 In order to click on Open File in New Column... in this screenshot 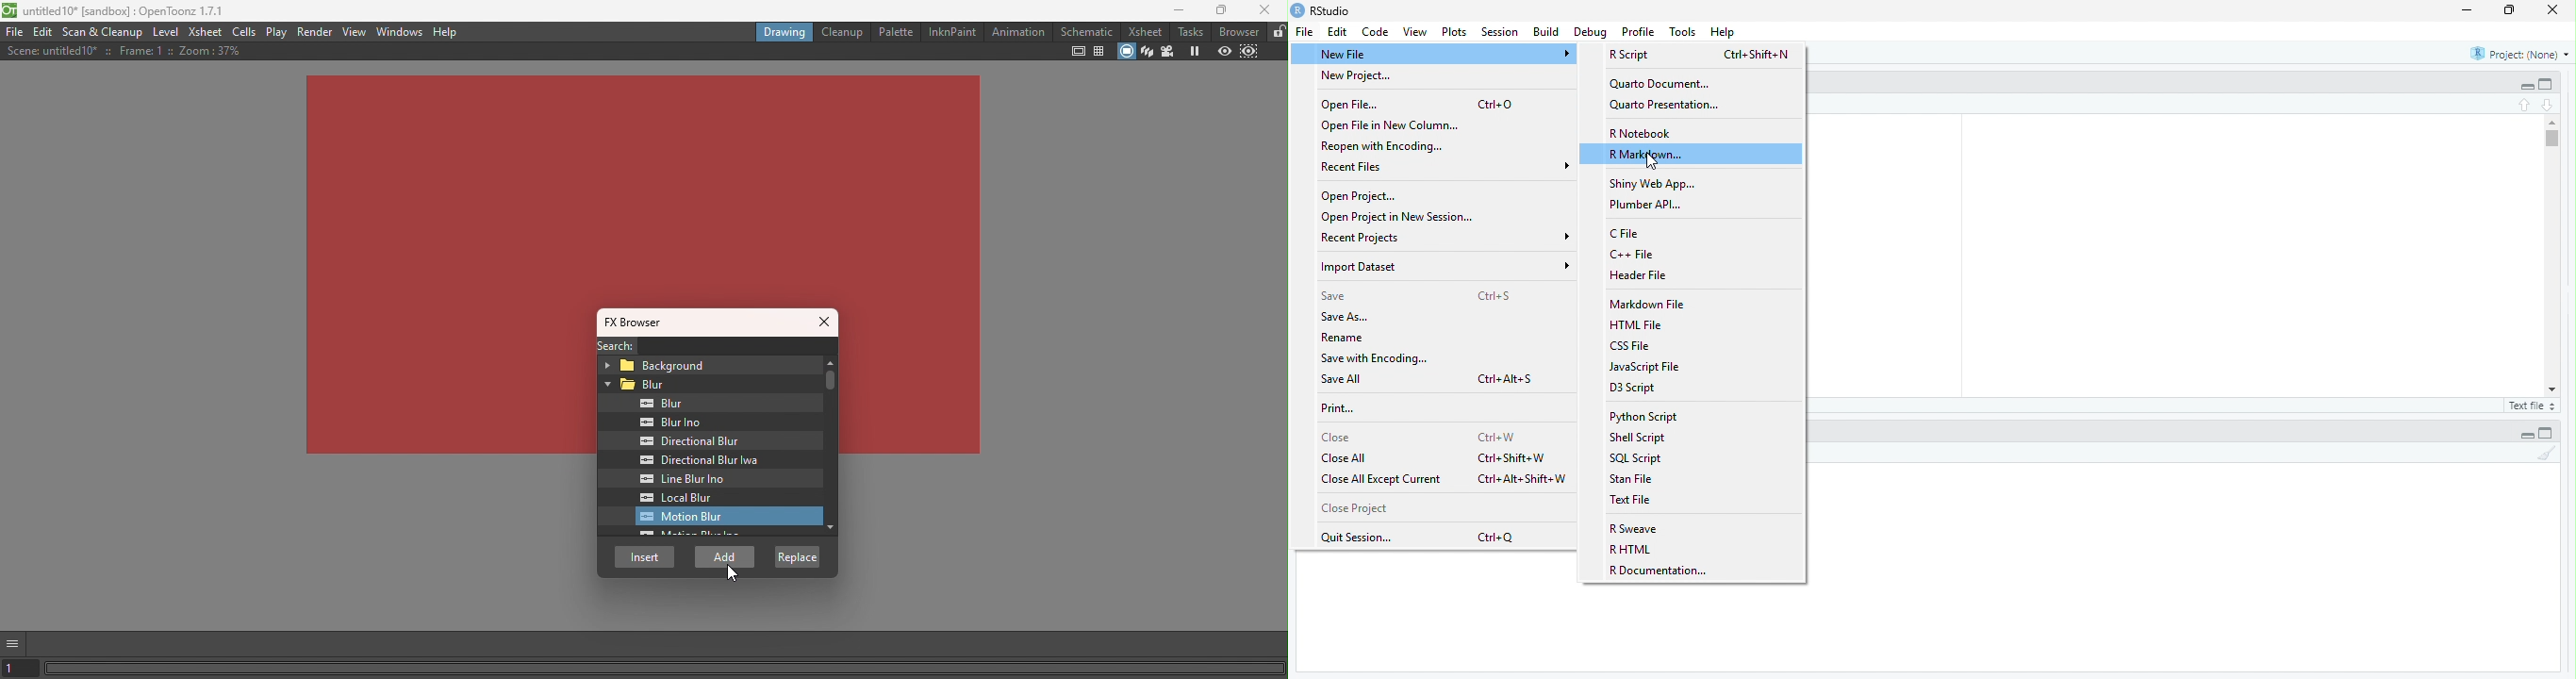, I will do `click(1390, 126)`.